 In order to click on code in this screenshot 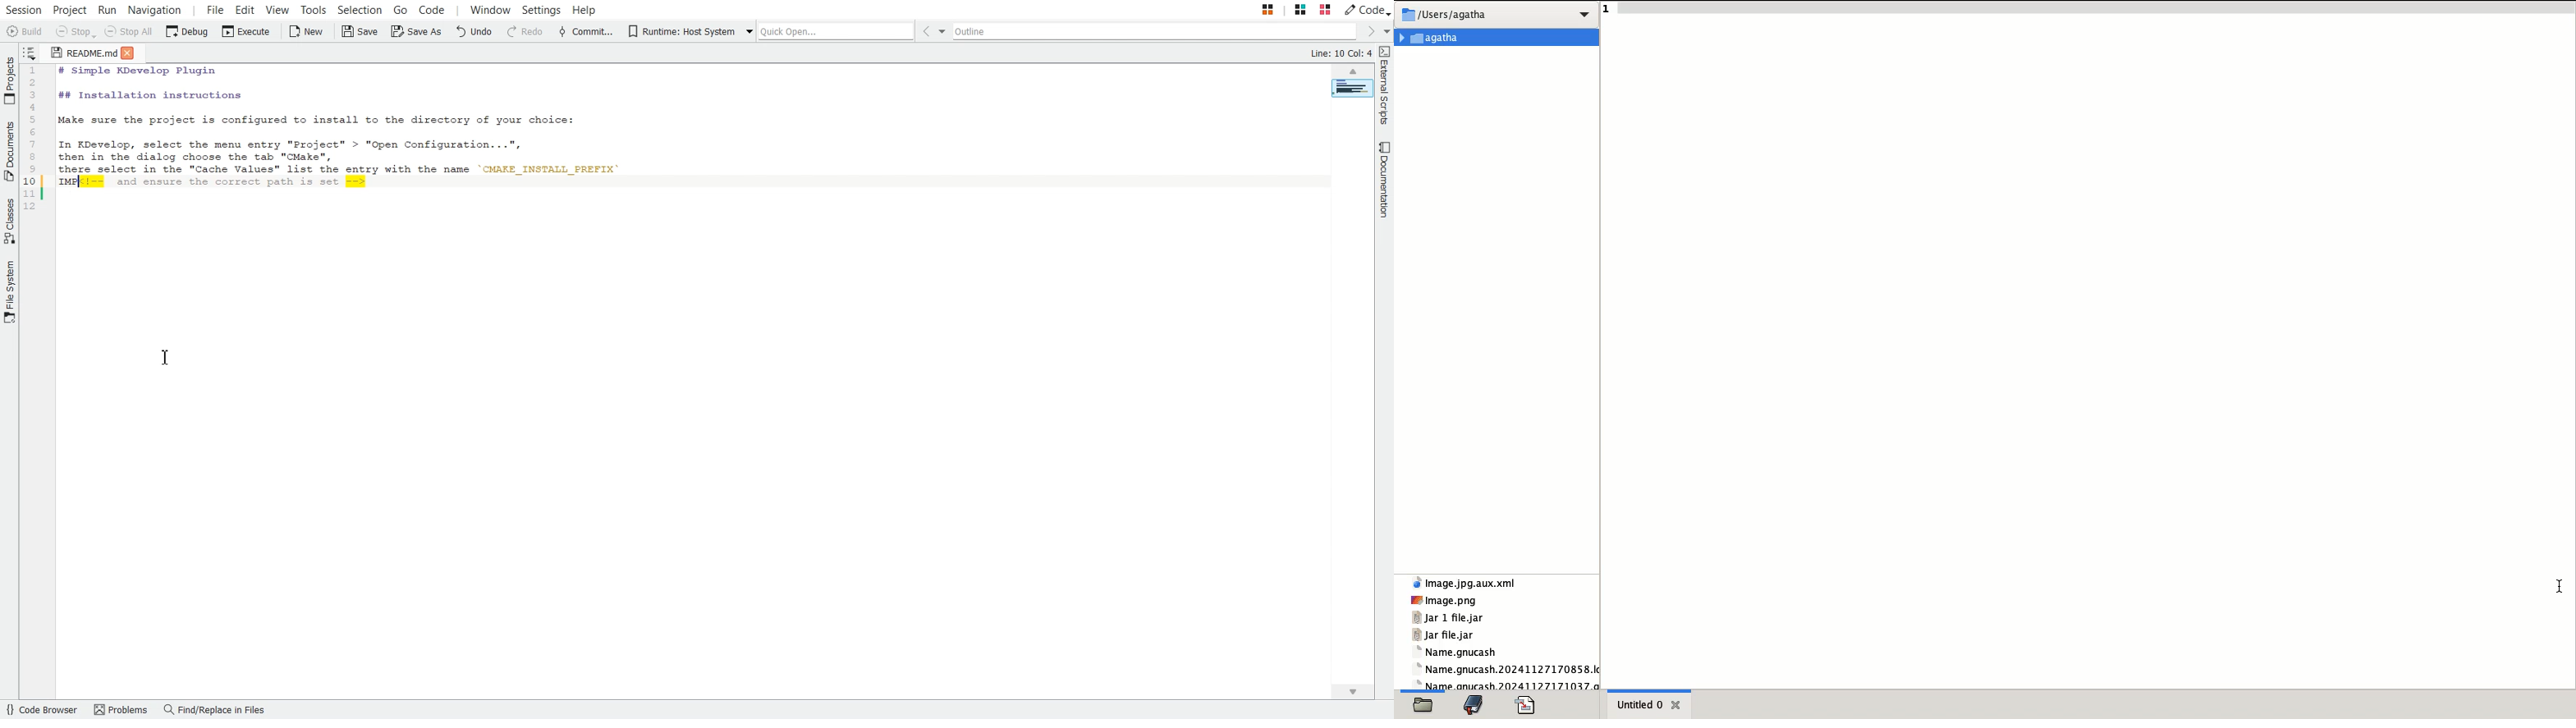, I will do `click(1525, 705)`.